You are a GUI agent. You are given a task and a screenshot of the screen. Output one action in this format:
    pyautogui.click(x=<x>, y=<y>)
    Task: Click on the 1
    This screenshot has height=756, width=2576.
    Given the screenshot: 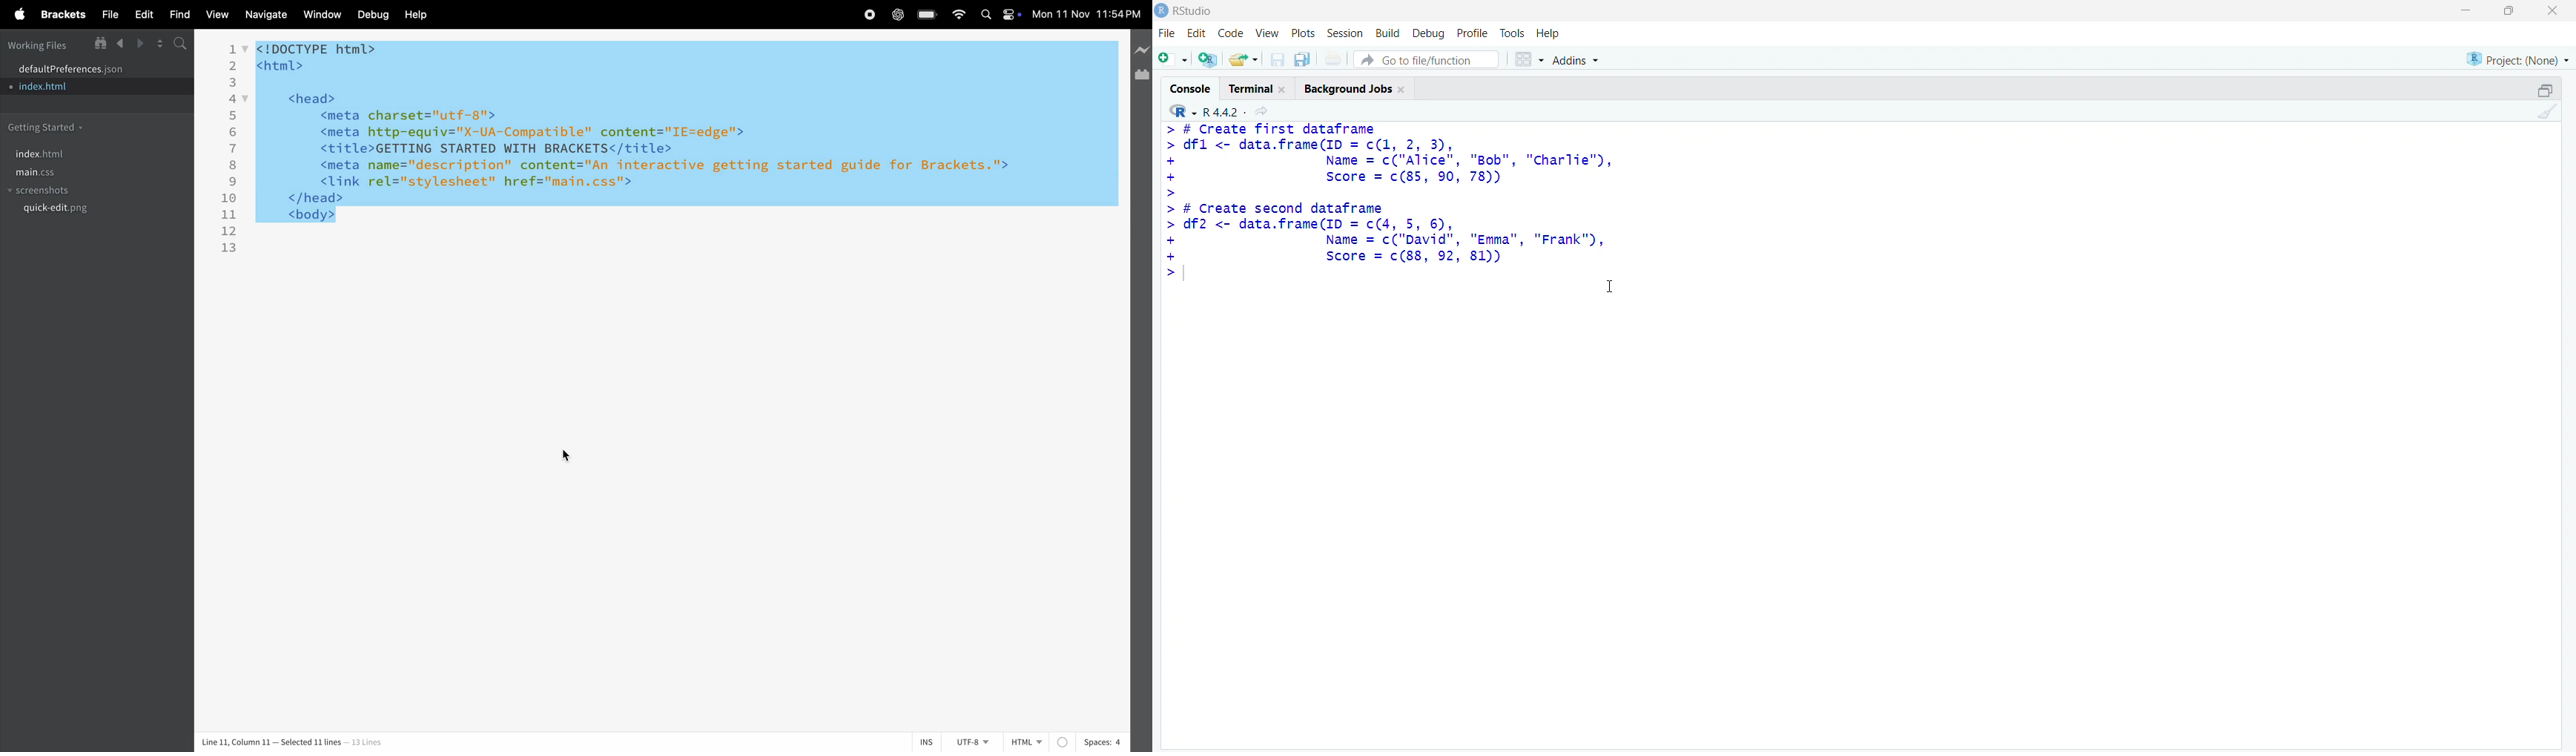 What is the action you would take?
    pyautogui.click(x=232, y=49)
    